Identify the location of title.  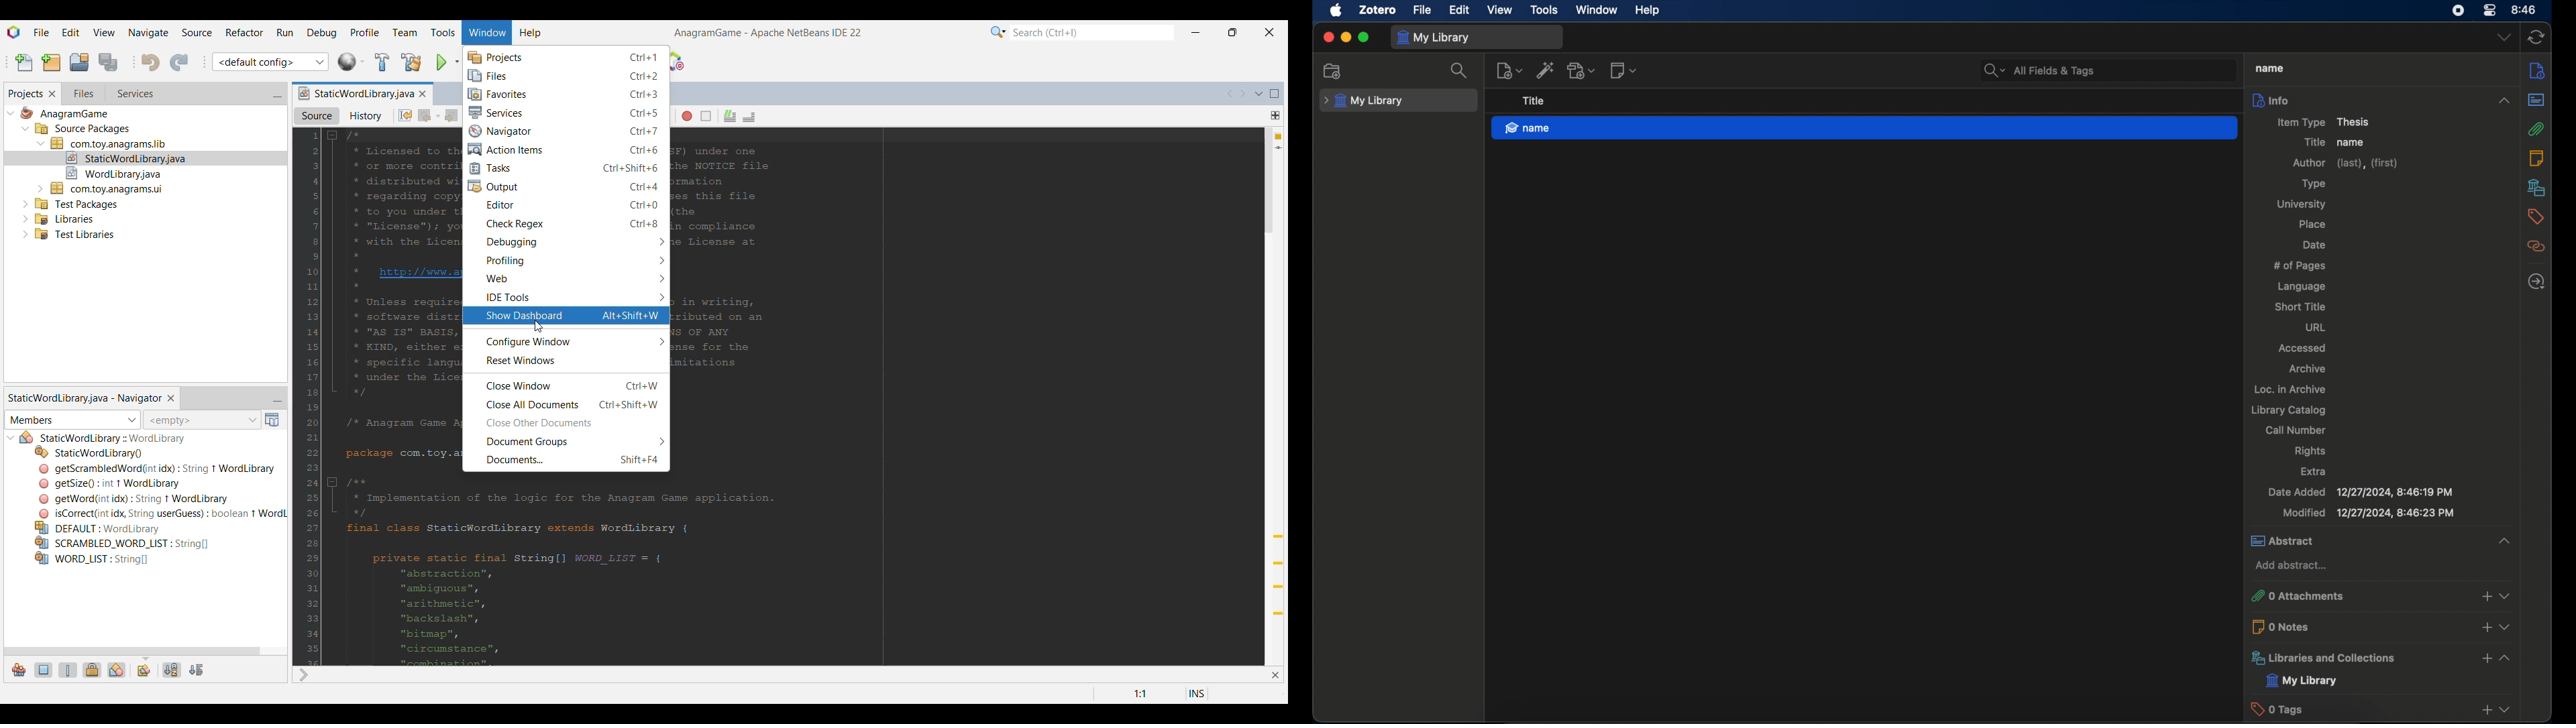
(1533, 101).